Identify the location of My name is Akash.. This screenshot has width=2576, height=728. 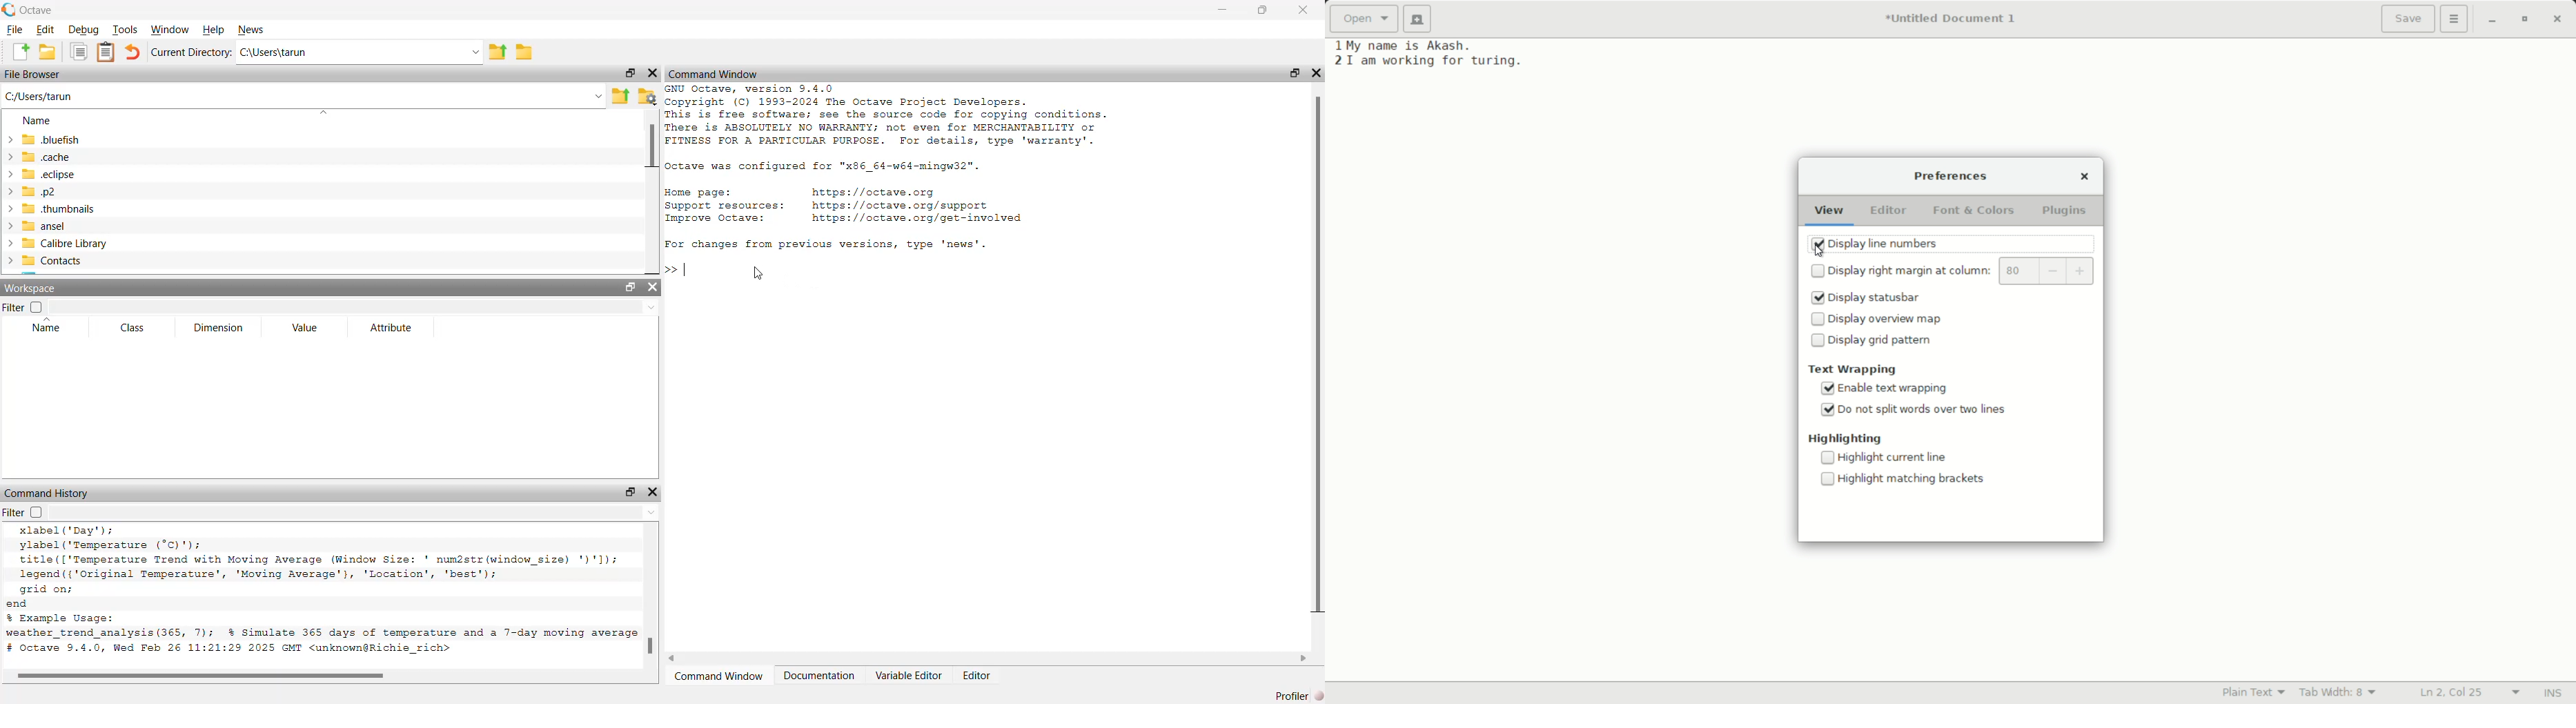
(1410, 45).